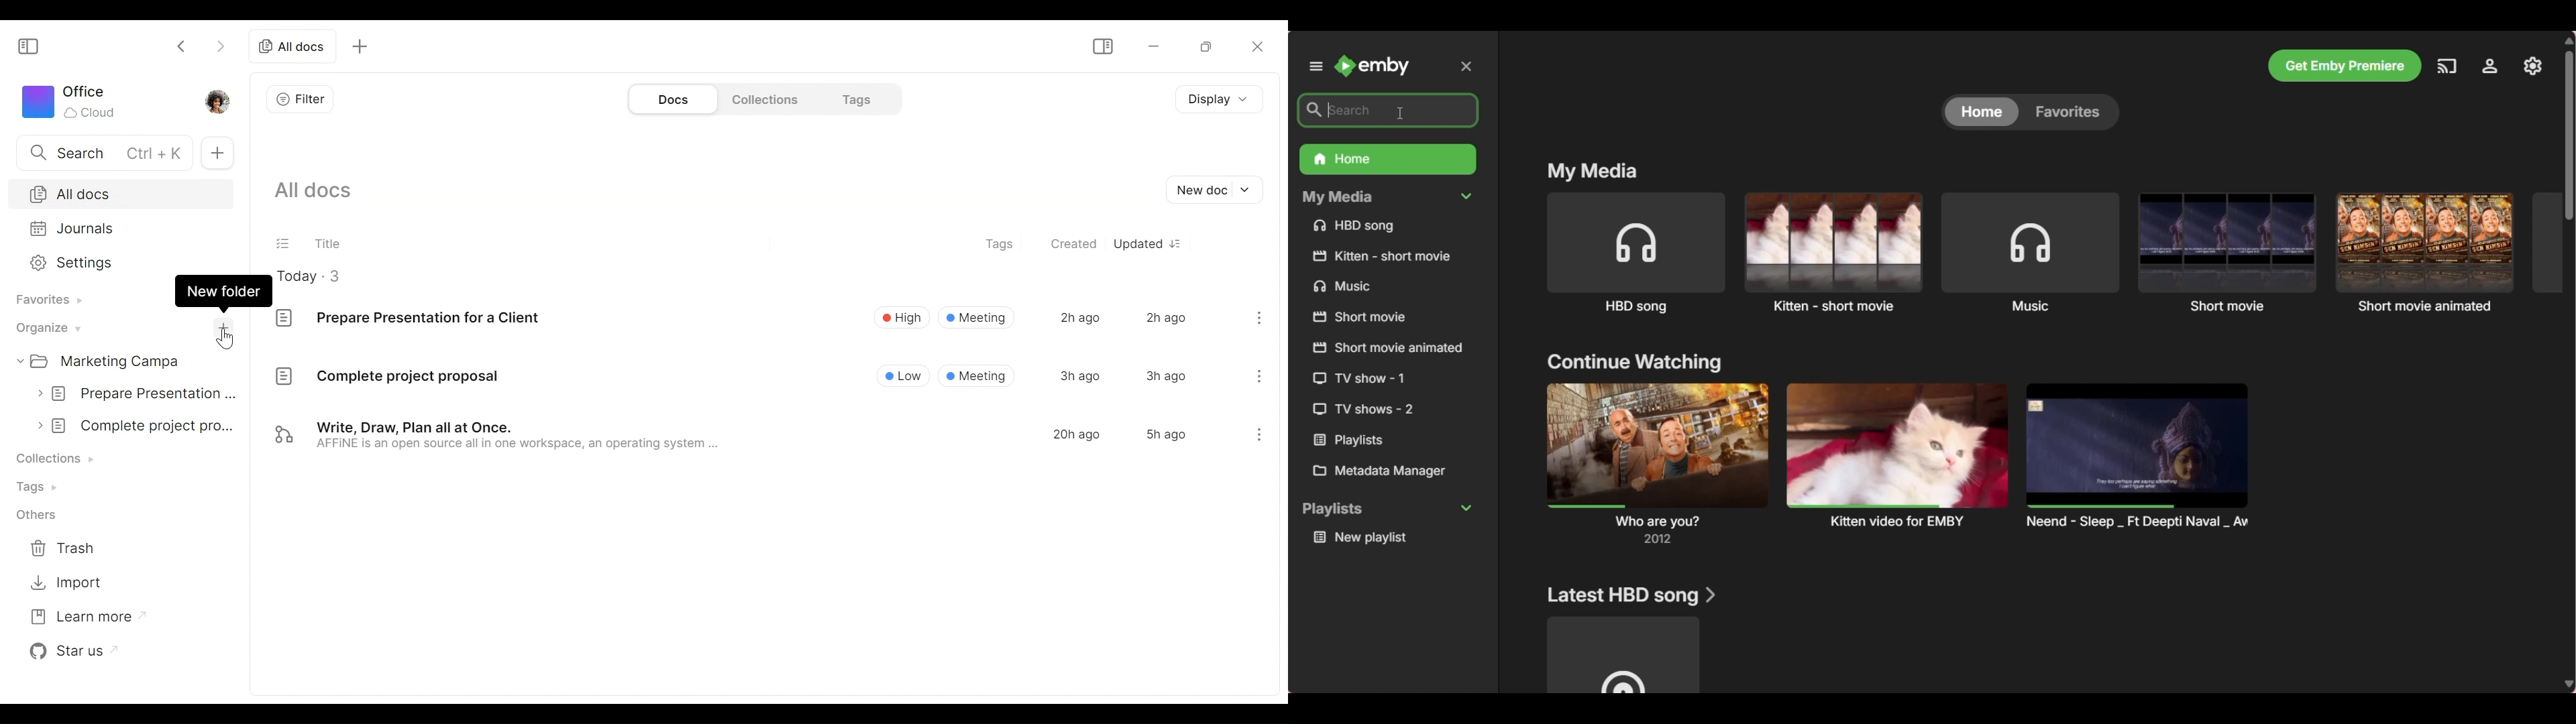 Image resolution: width=2576 pixels, height=728 pixels. Describe the element at coordinates (319, 192) in the screenshot. I see `Show all documents` at that location.